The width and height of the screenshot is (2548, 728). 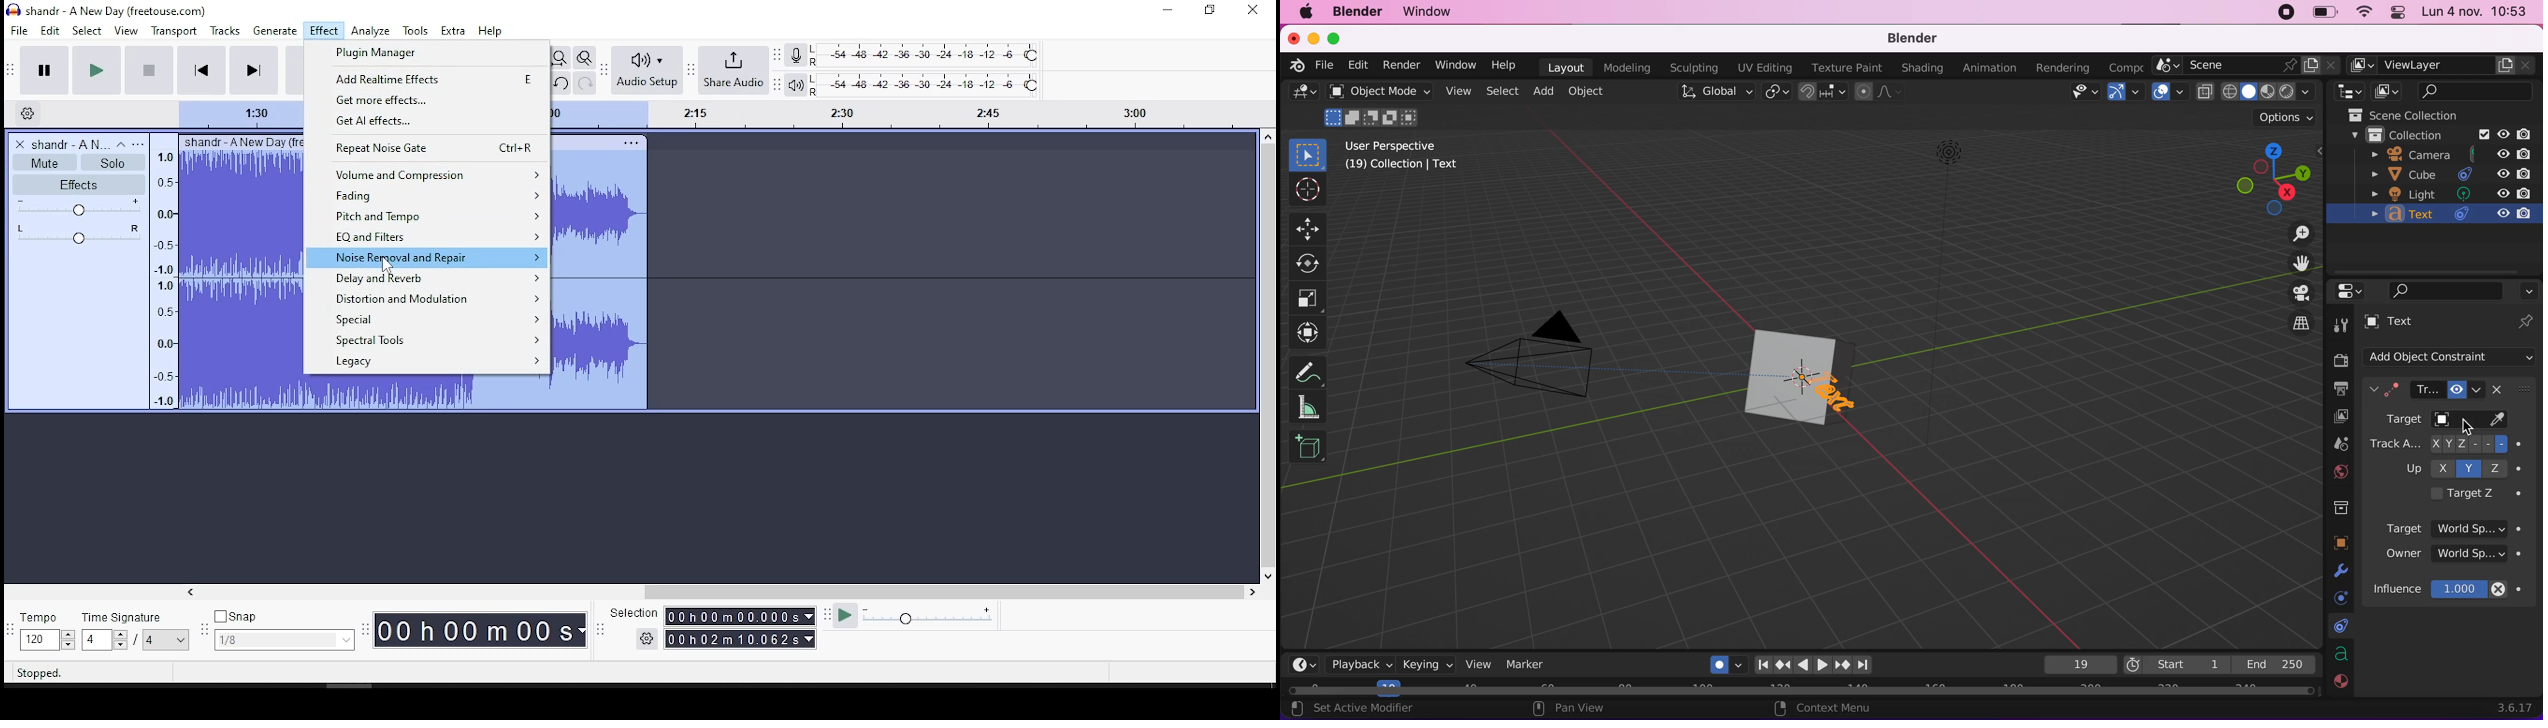 What do you see at coordinates (1307, 334) in the screenshot?
I see `transform` at bounding box center [1307, 334].